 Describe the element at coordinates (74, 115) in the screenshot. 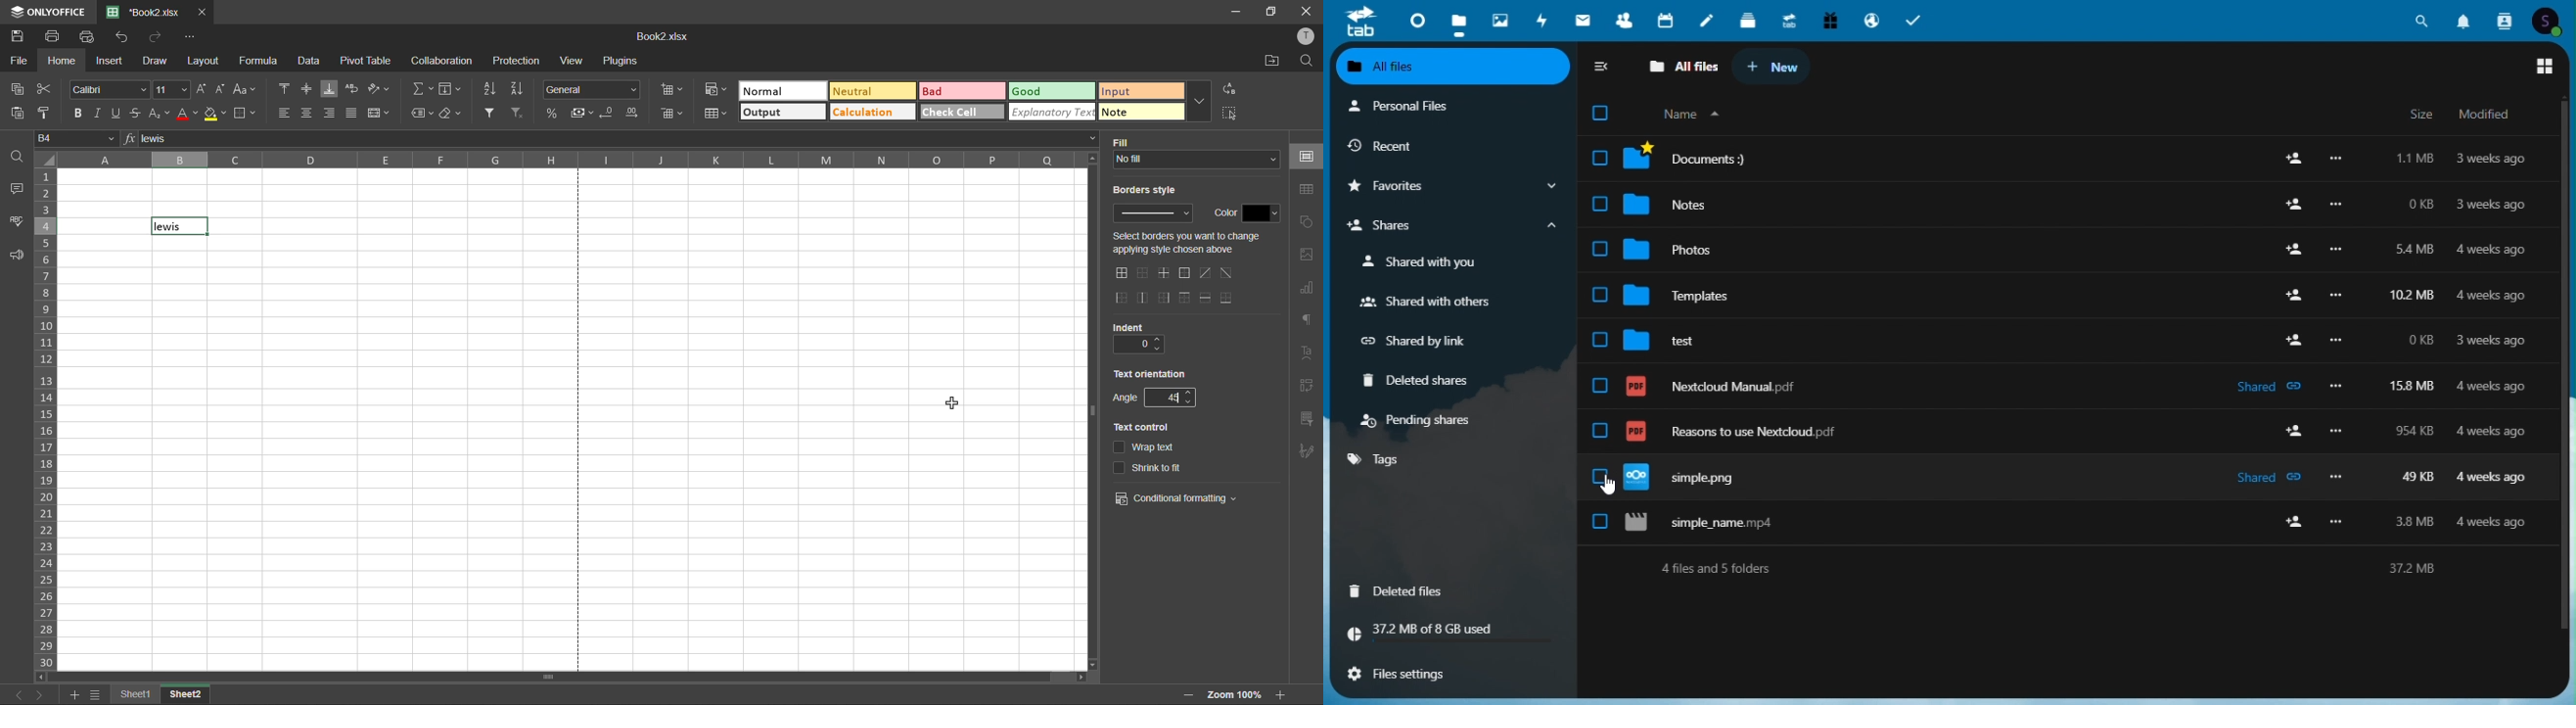

I see `bold` at that location.